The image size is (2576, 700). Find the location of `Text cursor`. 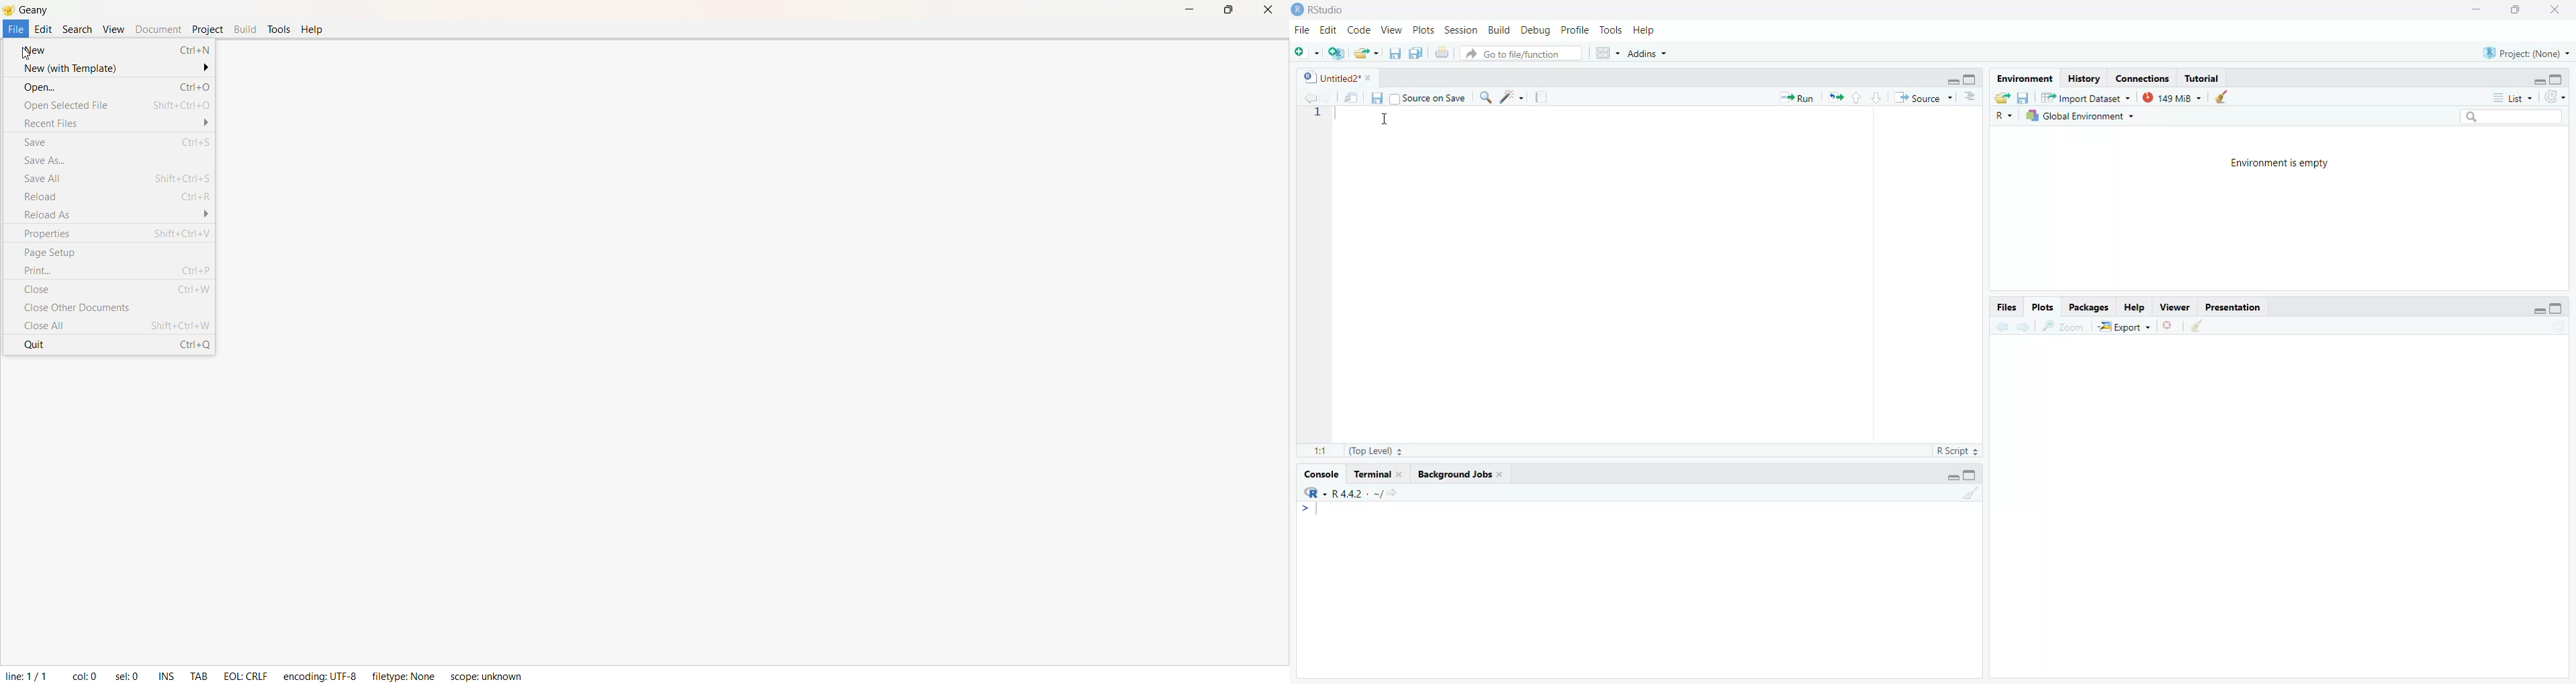

Text cursor is located at coordinates (1394, 122).